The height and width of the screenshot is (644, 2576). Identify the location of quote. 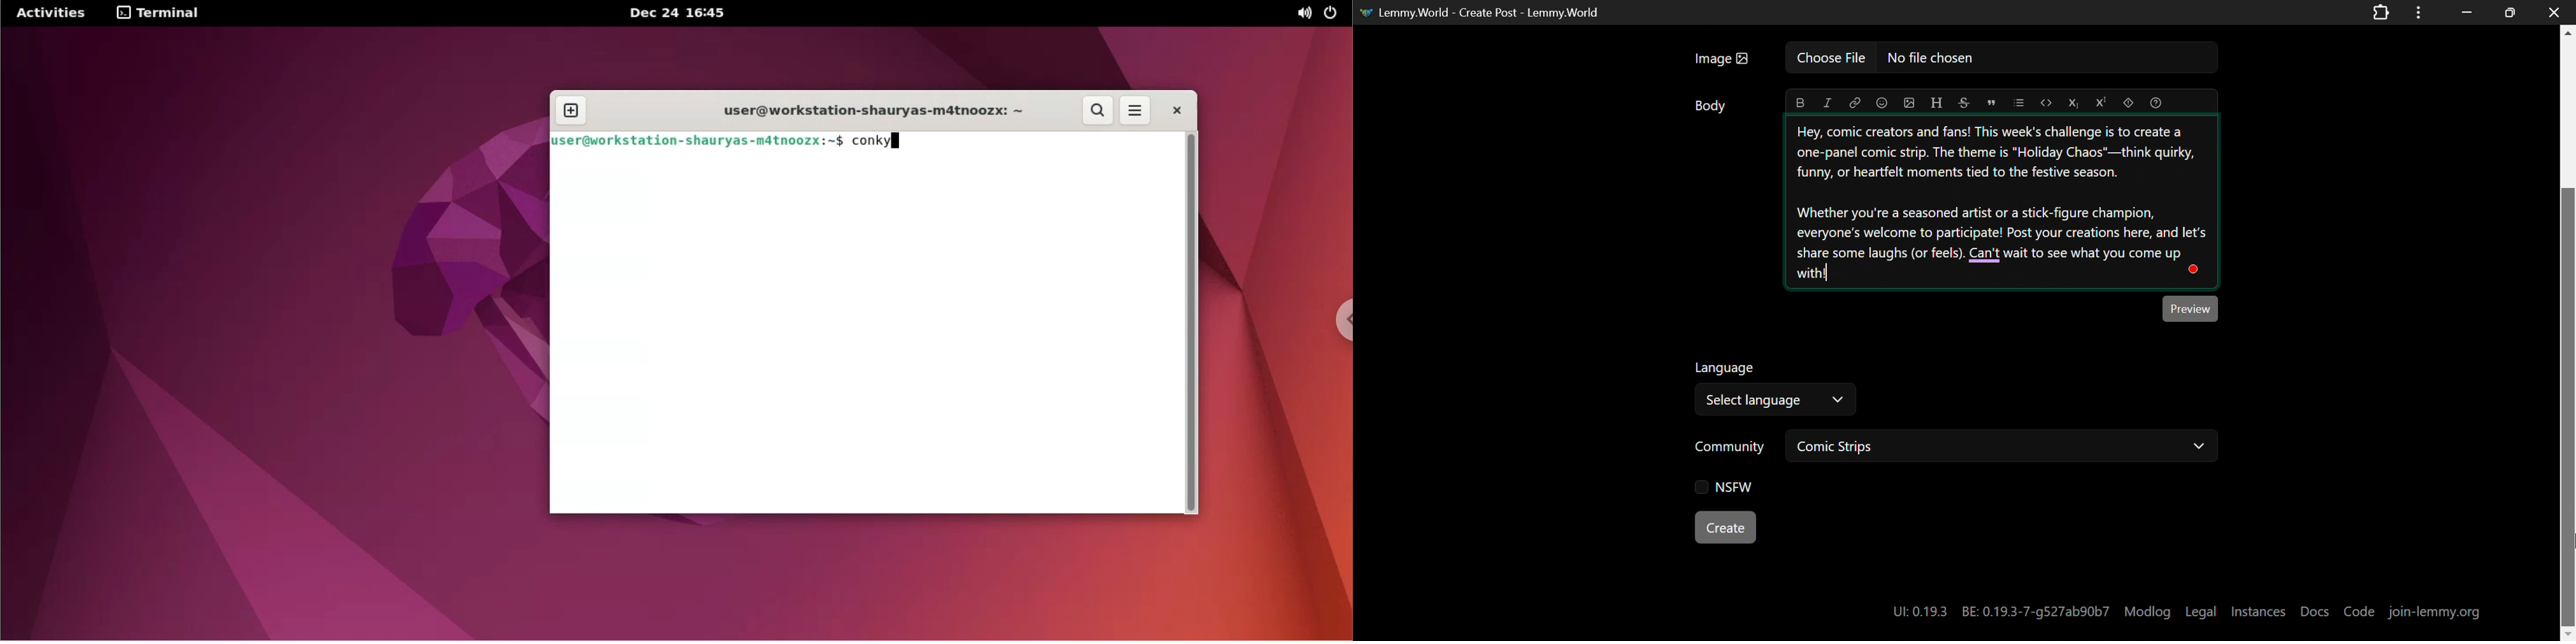
(1992, 102).